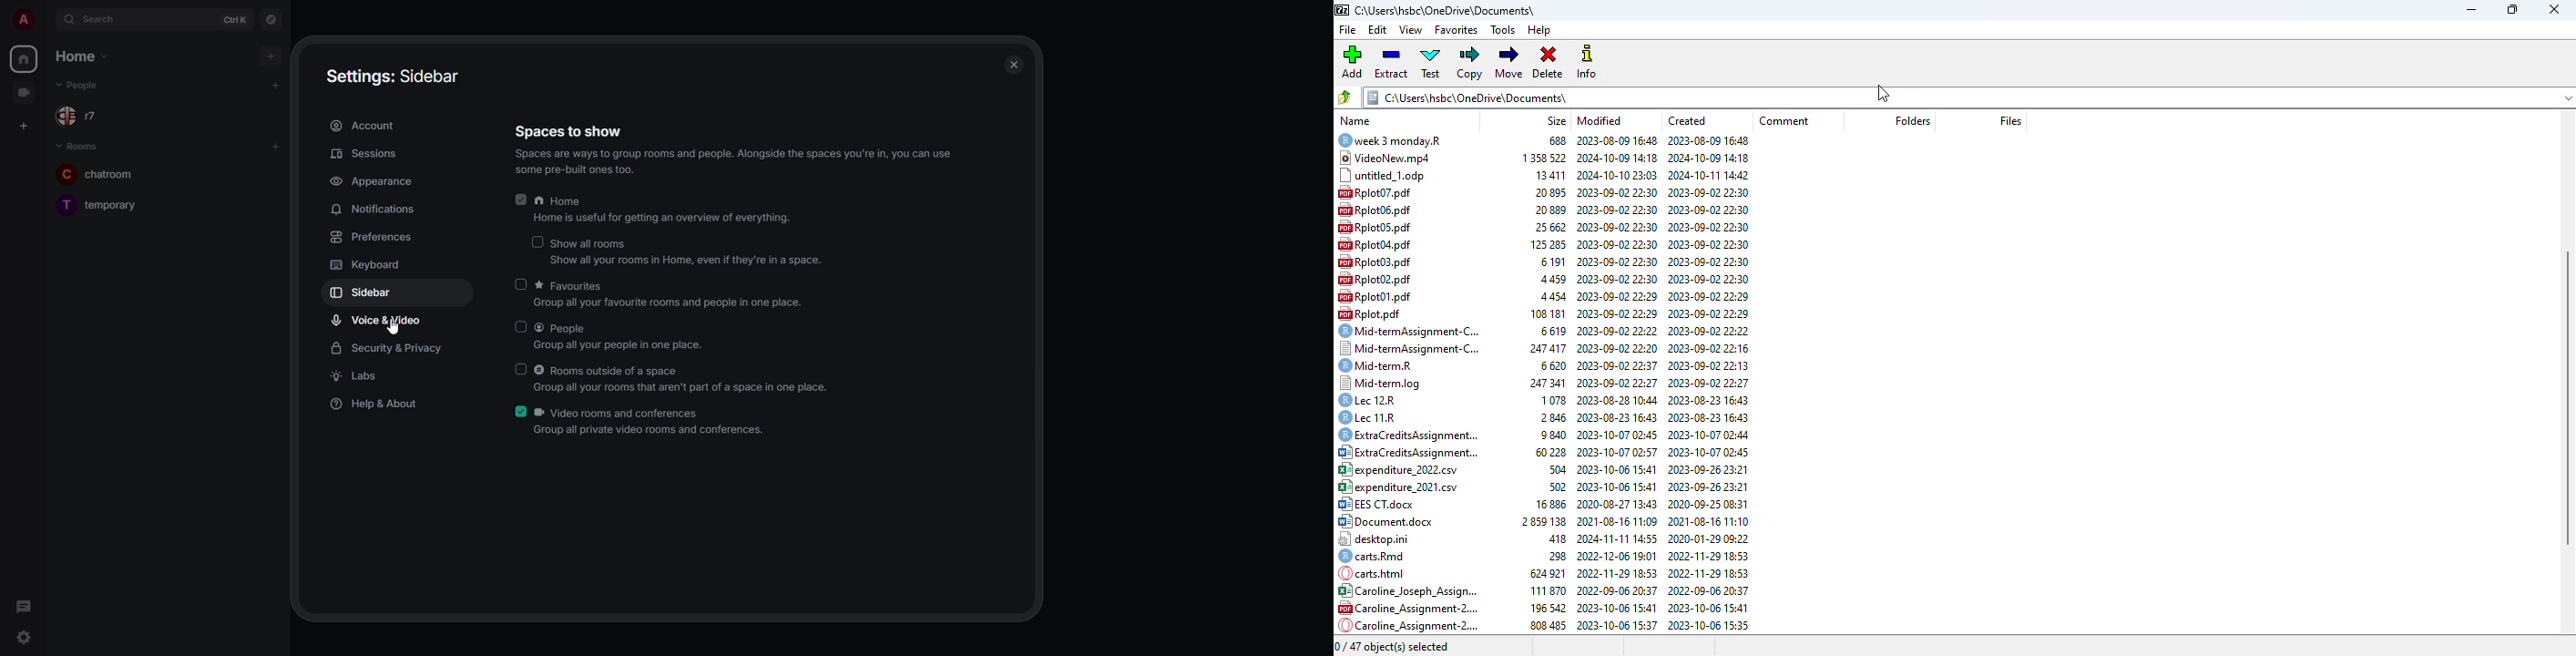 The image size is (2576, 672). What do you see at coordinates (1386, 159) in the screenshot?
I see `videoNew.mpd` at bounding box center [1386, 159].